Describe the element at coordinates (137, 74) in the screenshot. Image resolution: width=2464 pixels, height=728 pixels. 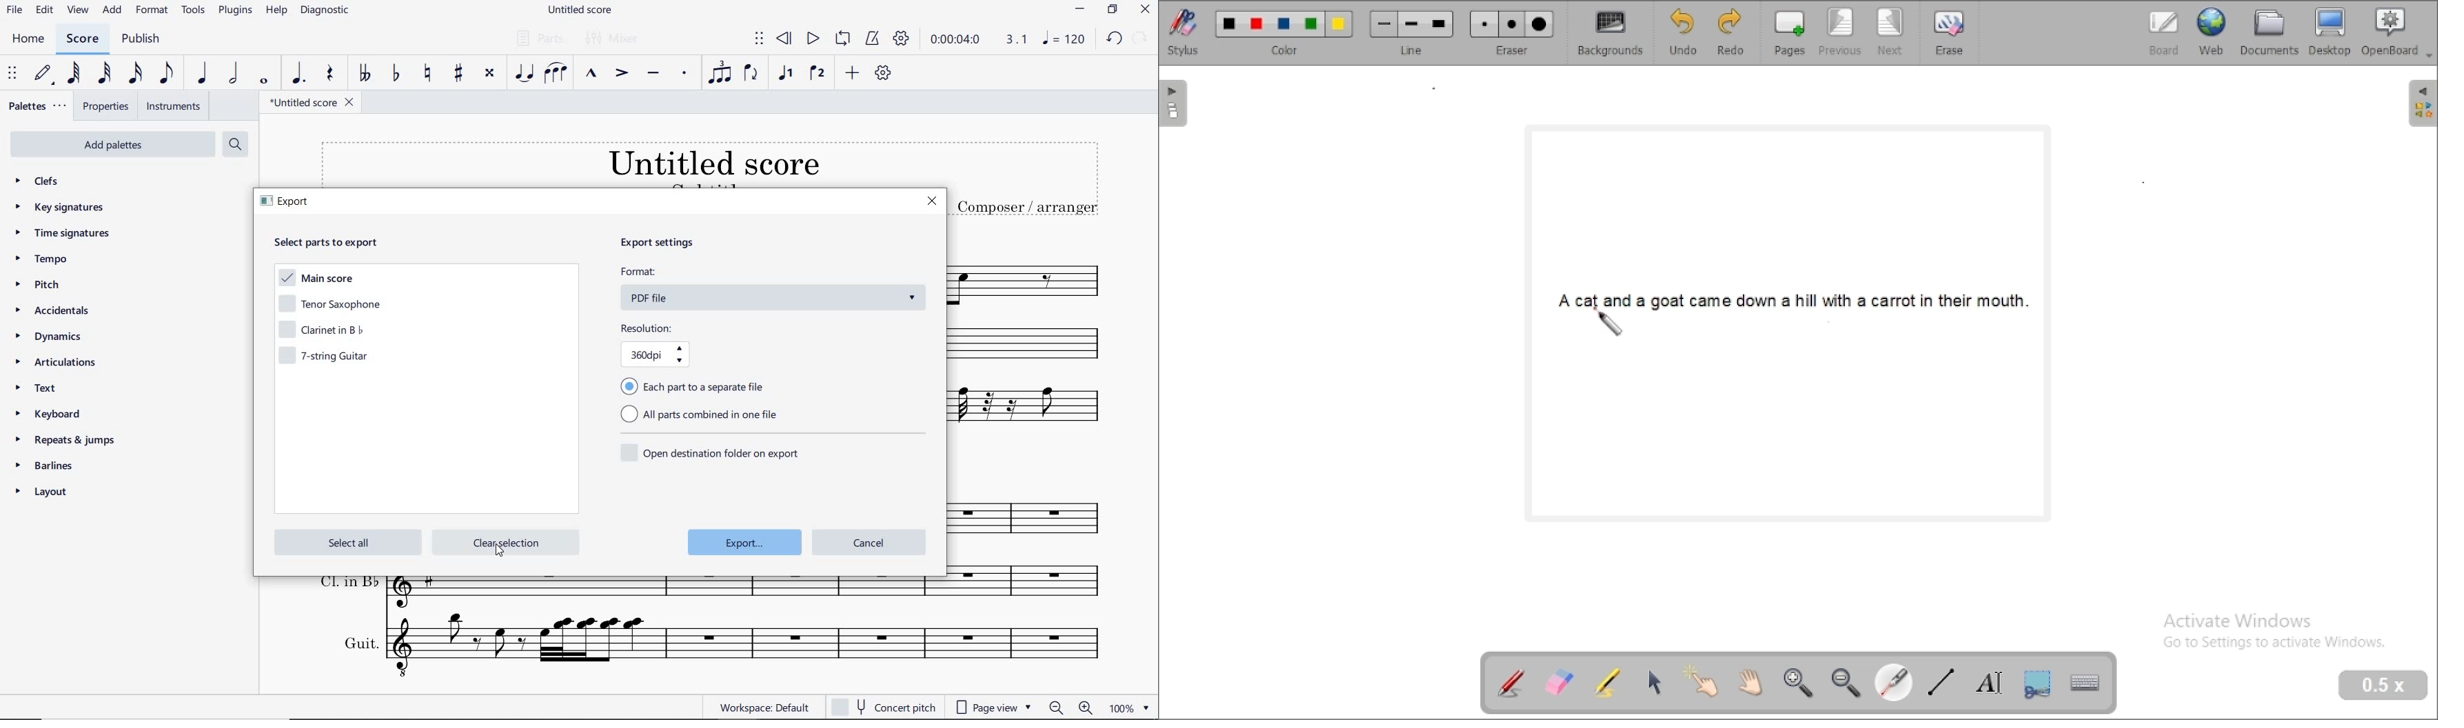
I see `16TH NOTE` at that location.